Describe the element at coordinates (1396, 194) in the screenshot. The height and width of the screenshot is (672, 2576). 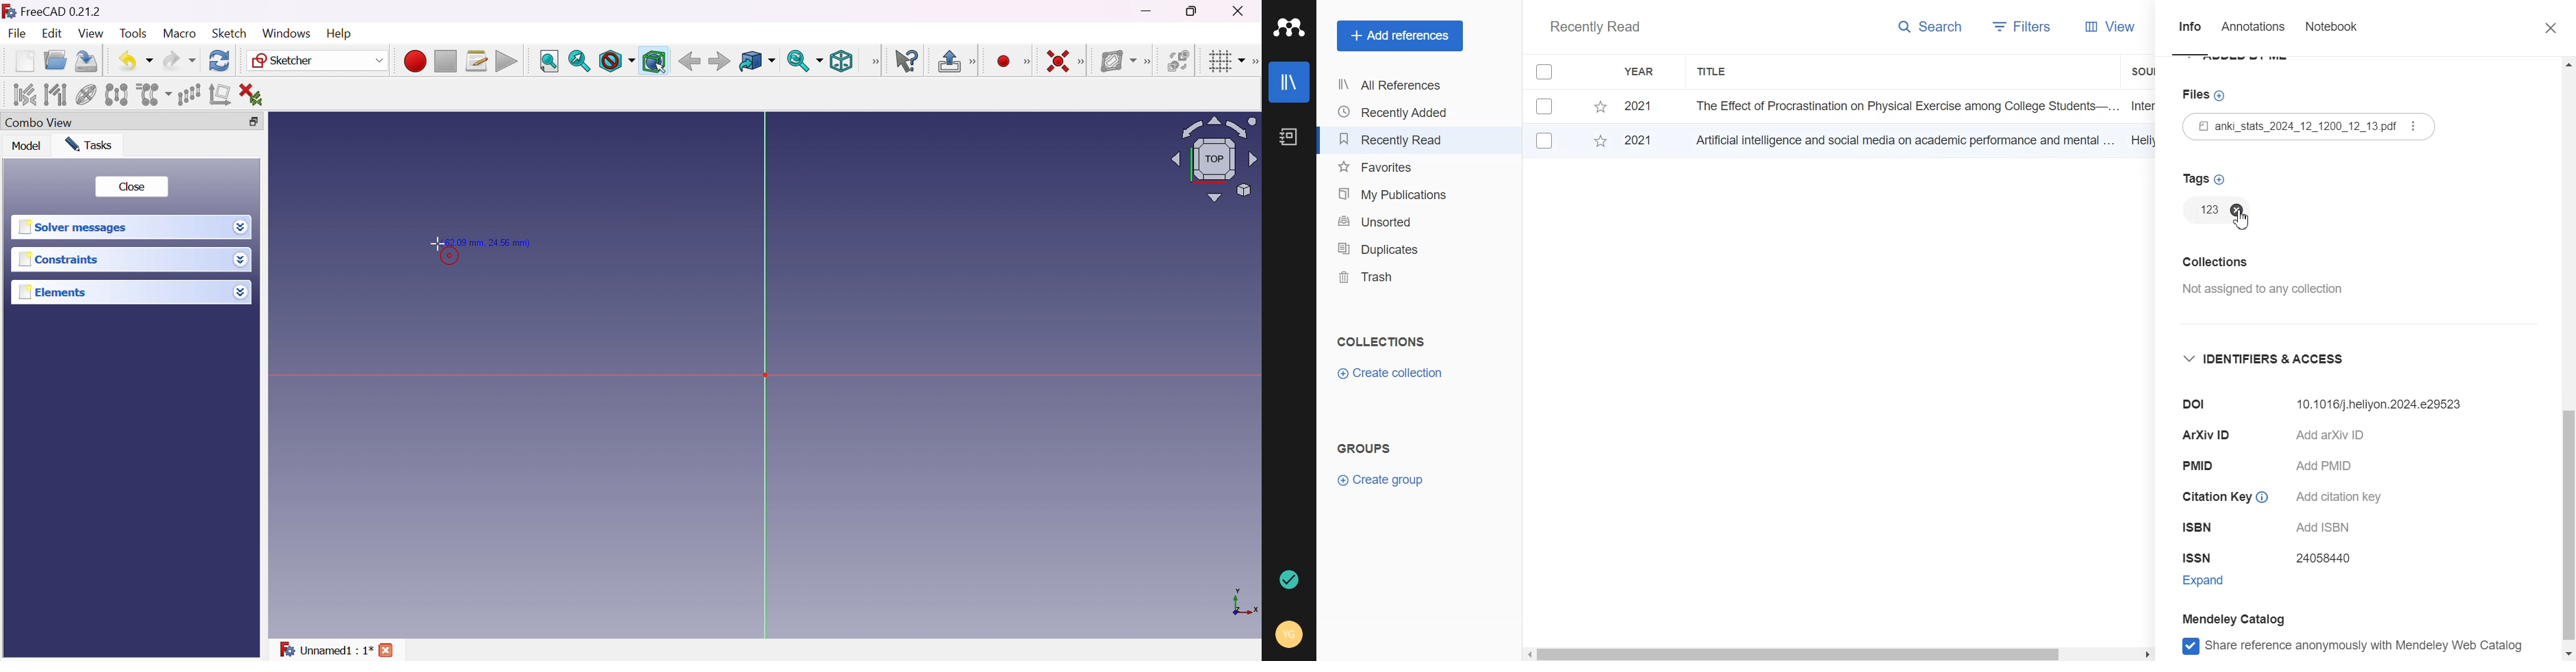
I see `My Publications` at that location.